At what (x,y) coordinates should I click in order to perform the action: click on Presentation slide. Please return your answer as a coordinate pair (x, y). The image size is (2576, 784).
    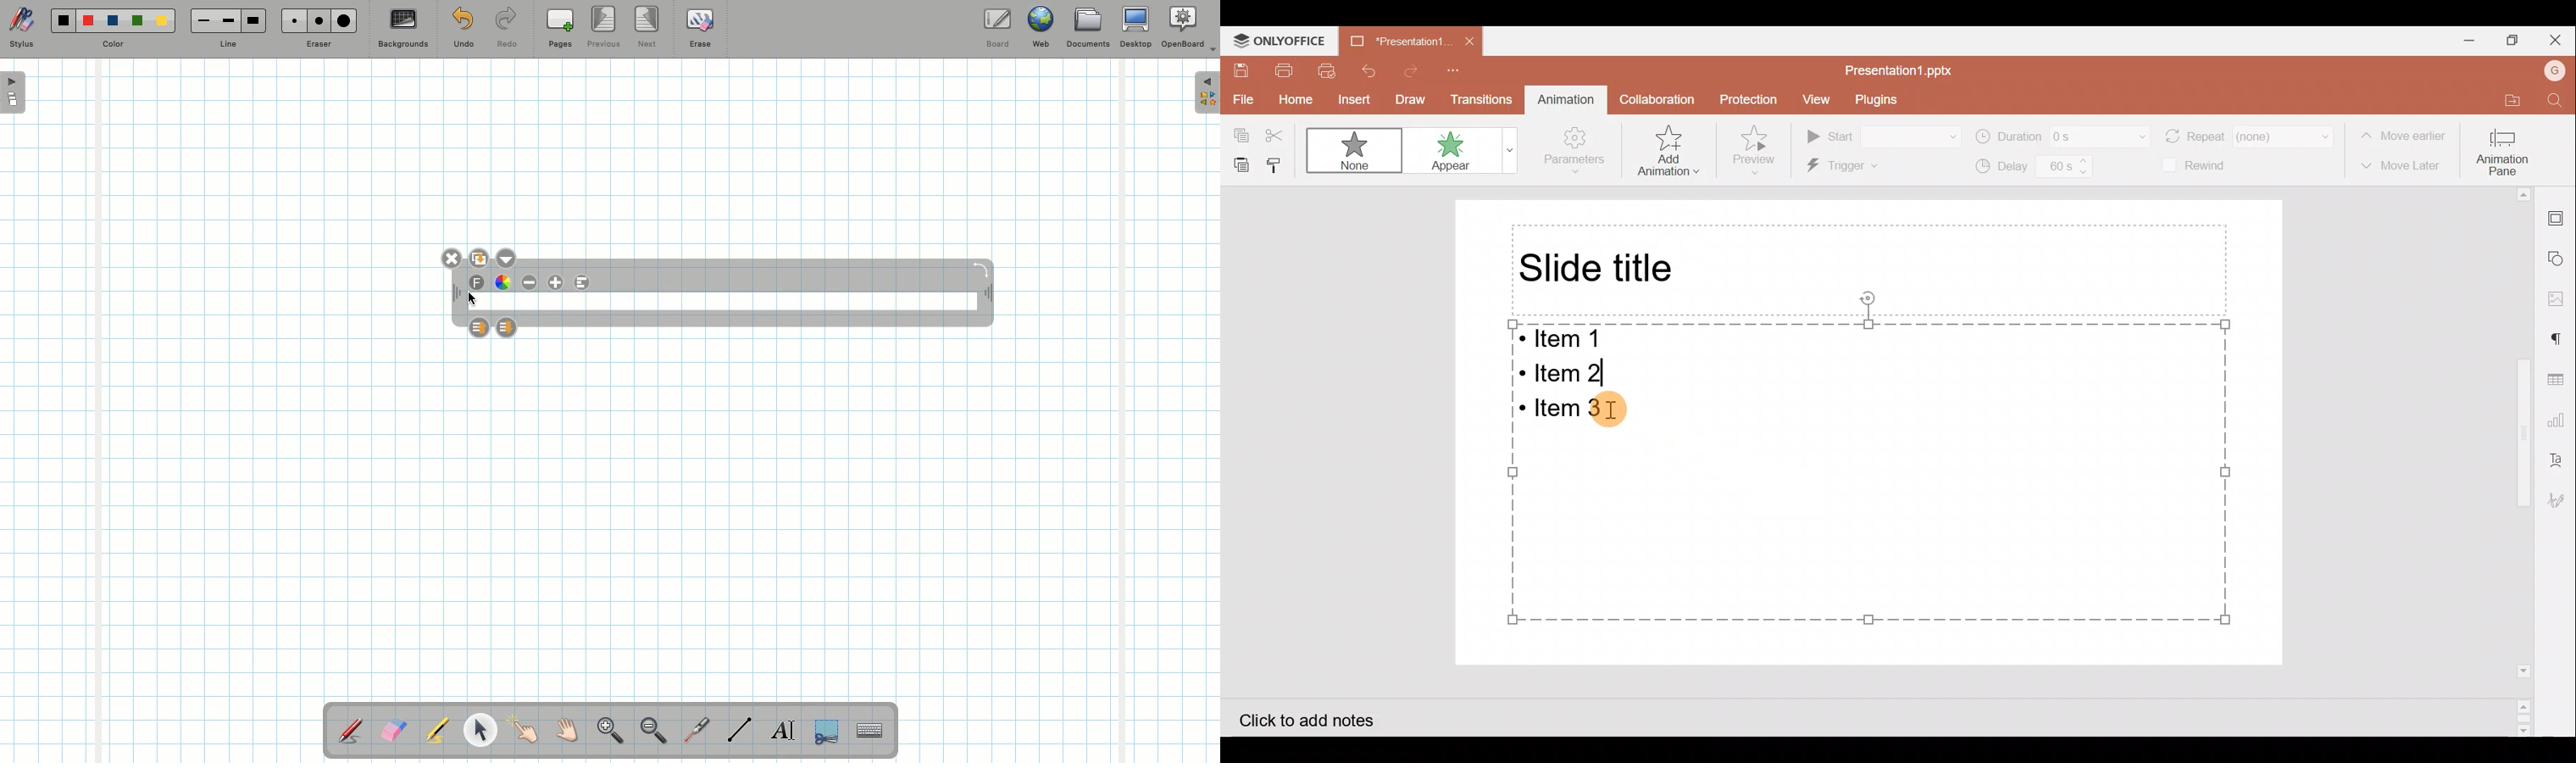
    Looking at the image, I should click on (1969, 422).